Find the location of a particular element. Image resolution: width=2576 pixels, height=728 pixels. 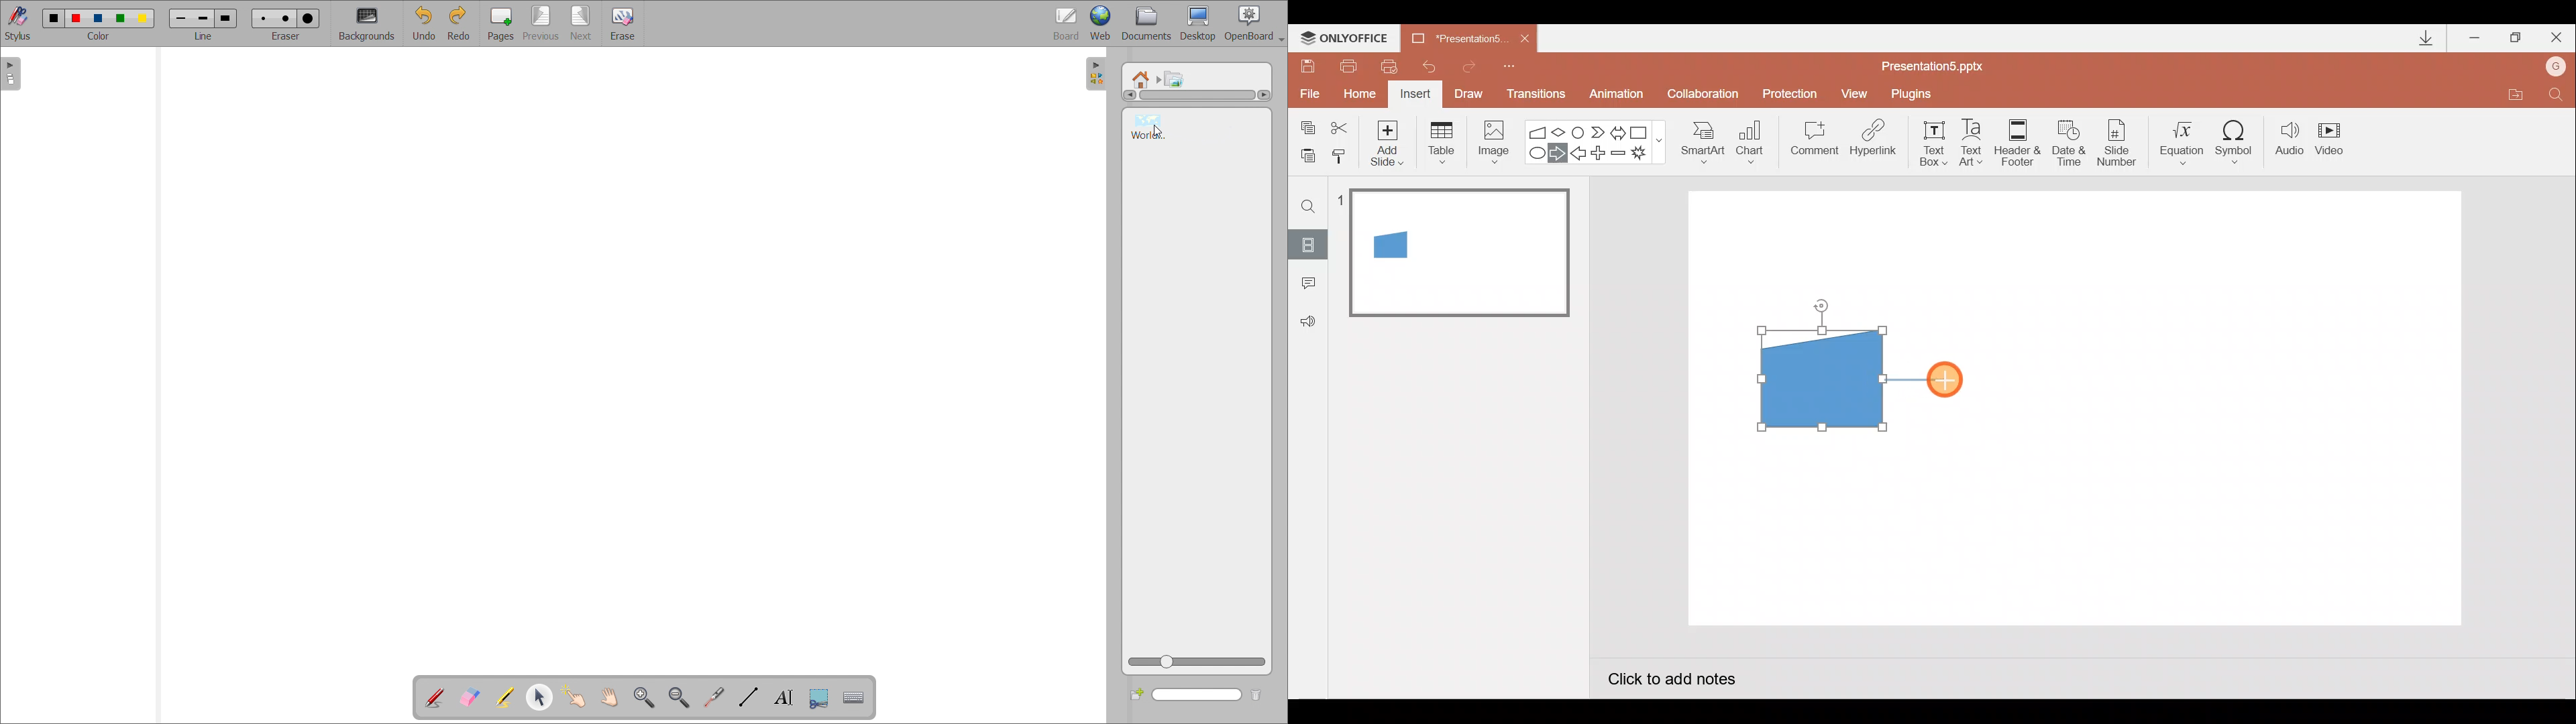

add annotation is located at coordinates (435, 697).